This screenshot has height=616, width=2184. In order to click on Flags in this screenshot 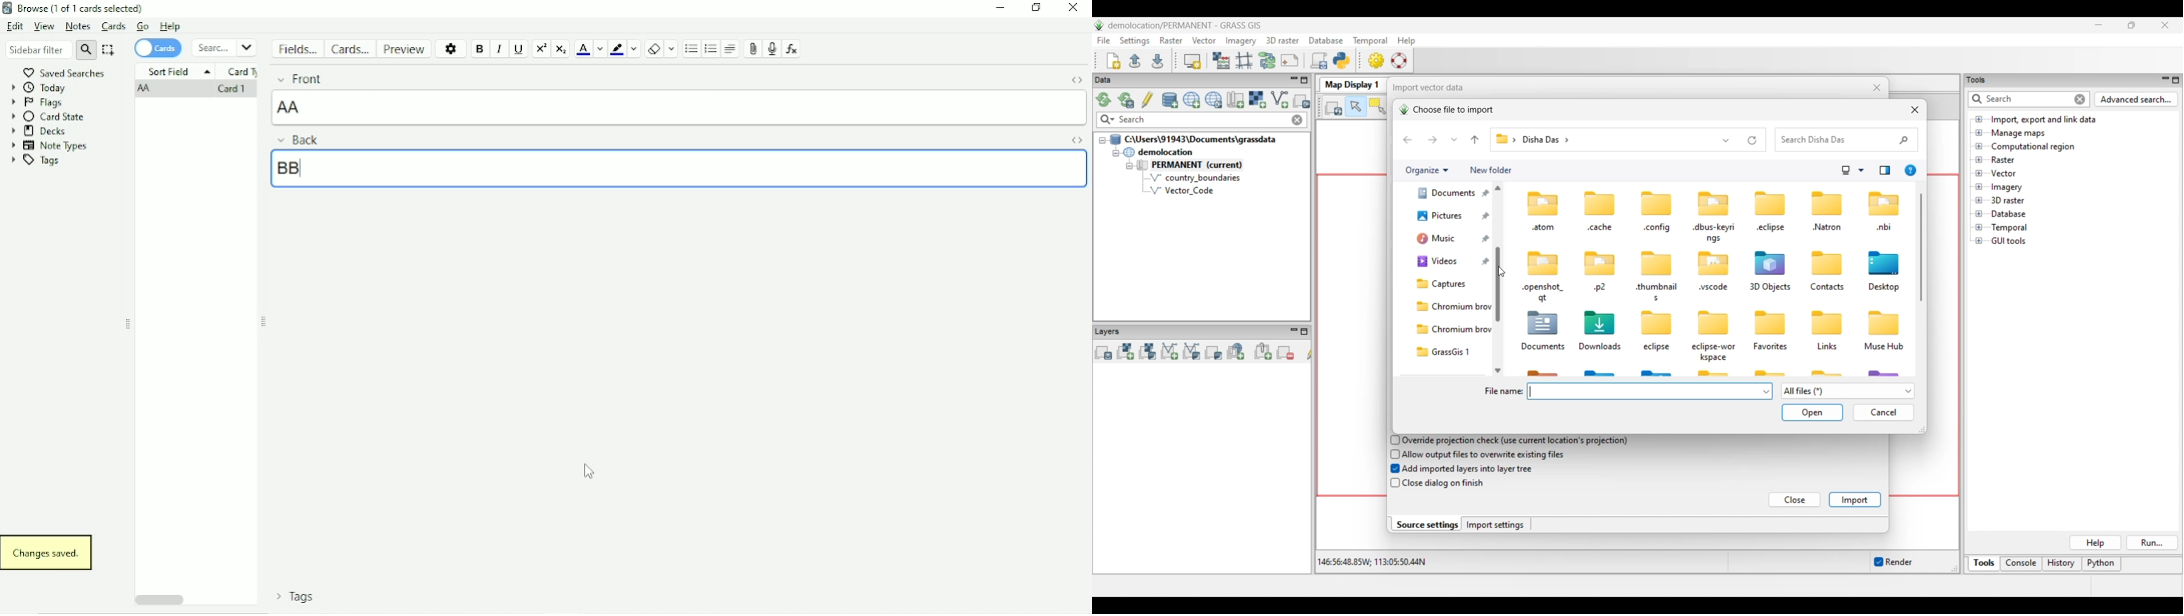, I will do `click(37, 103)`.